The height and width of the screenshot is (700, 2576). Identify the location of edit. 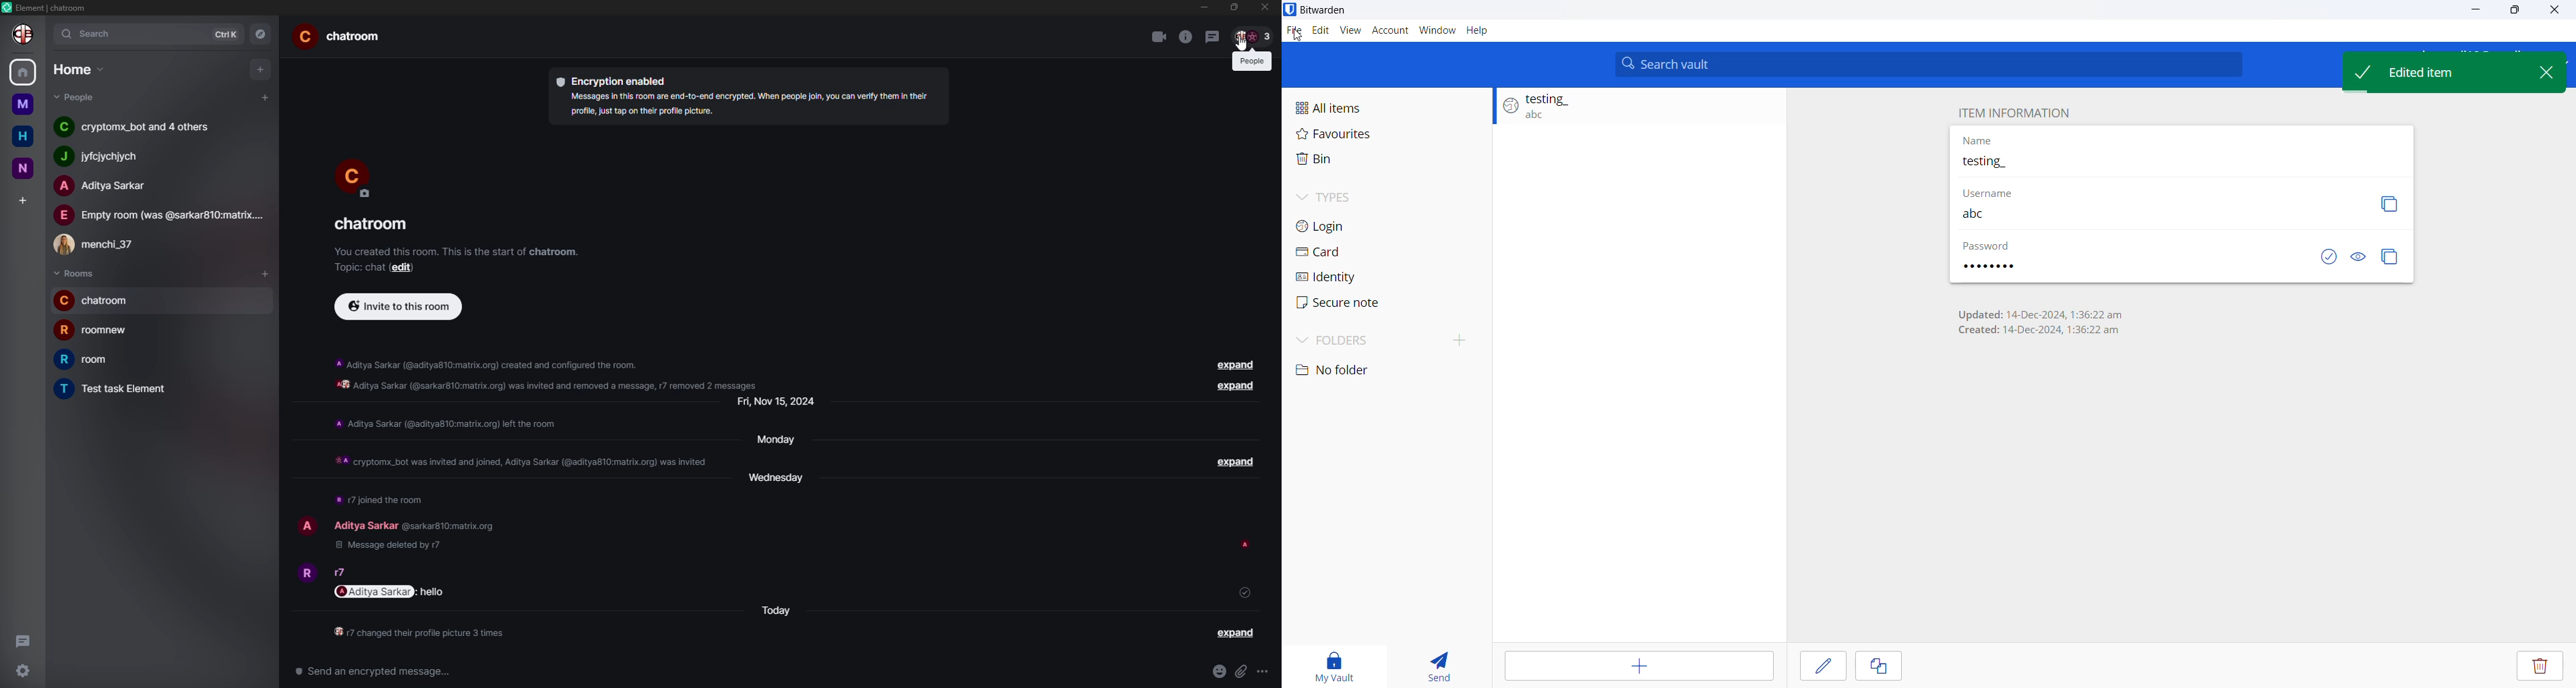
(401, 268).